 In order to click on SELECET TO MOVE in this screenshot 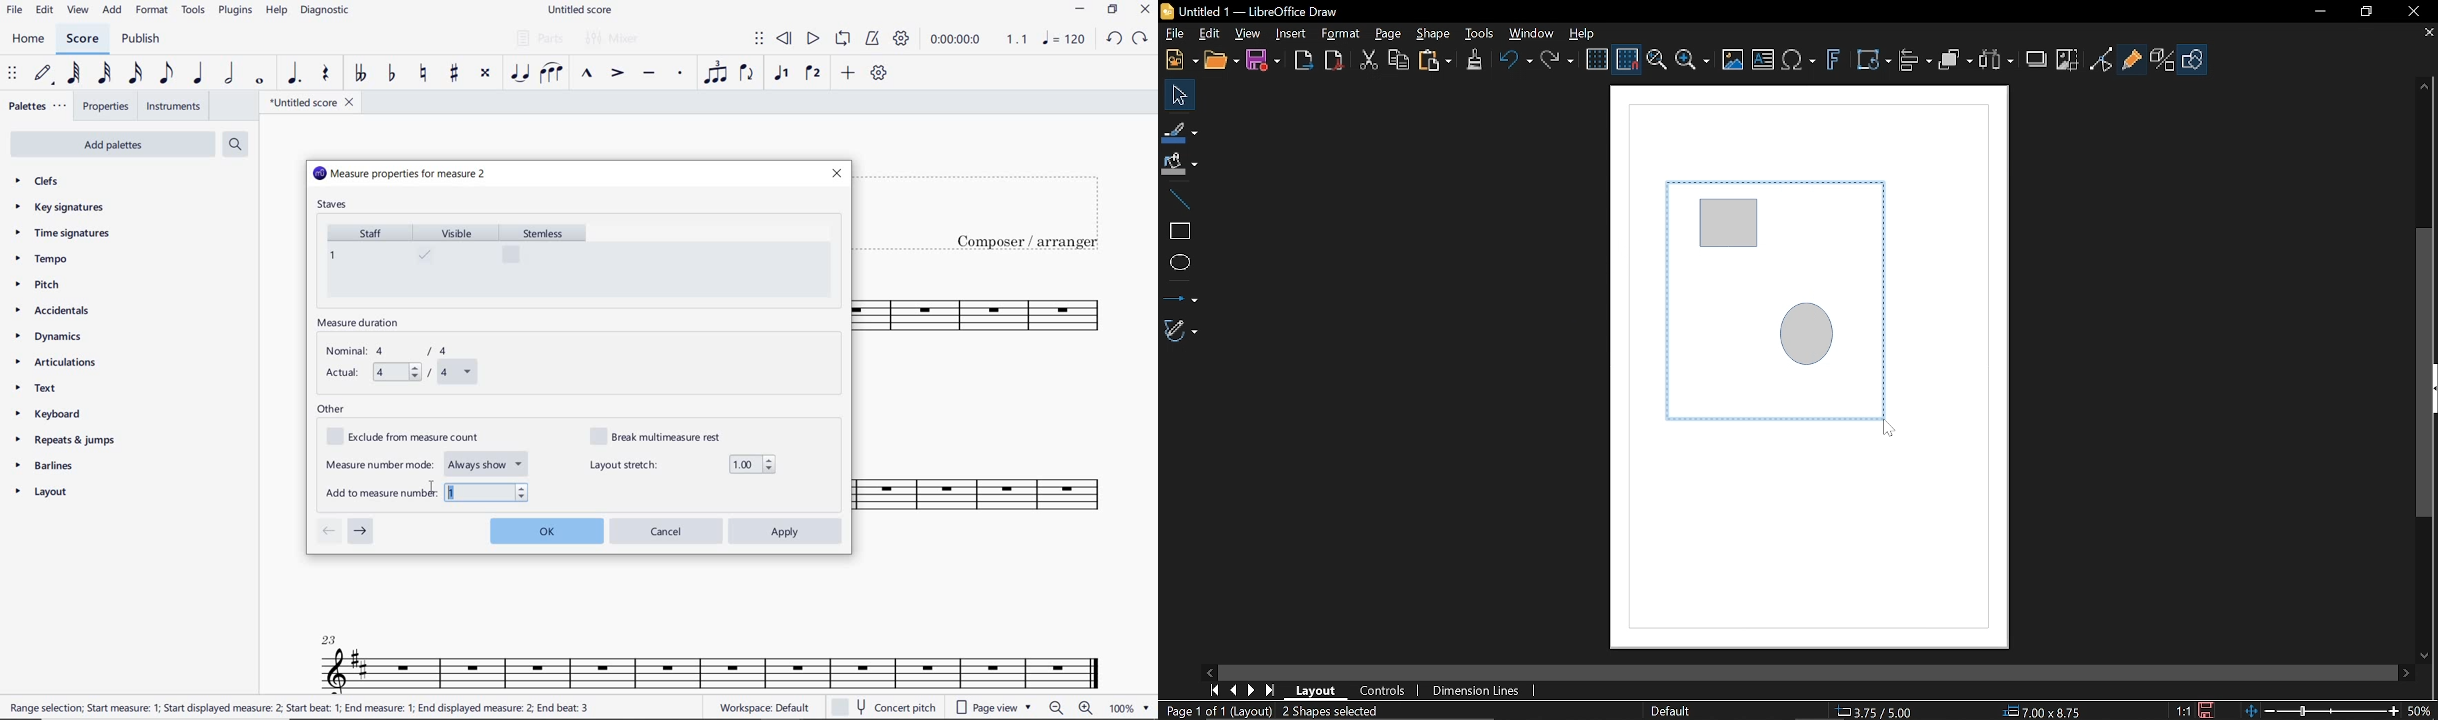, I will do `click(12, 74)`.